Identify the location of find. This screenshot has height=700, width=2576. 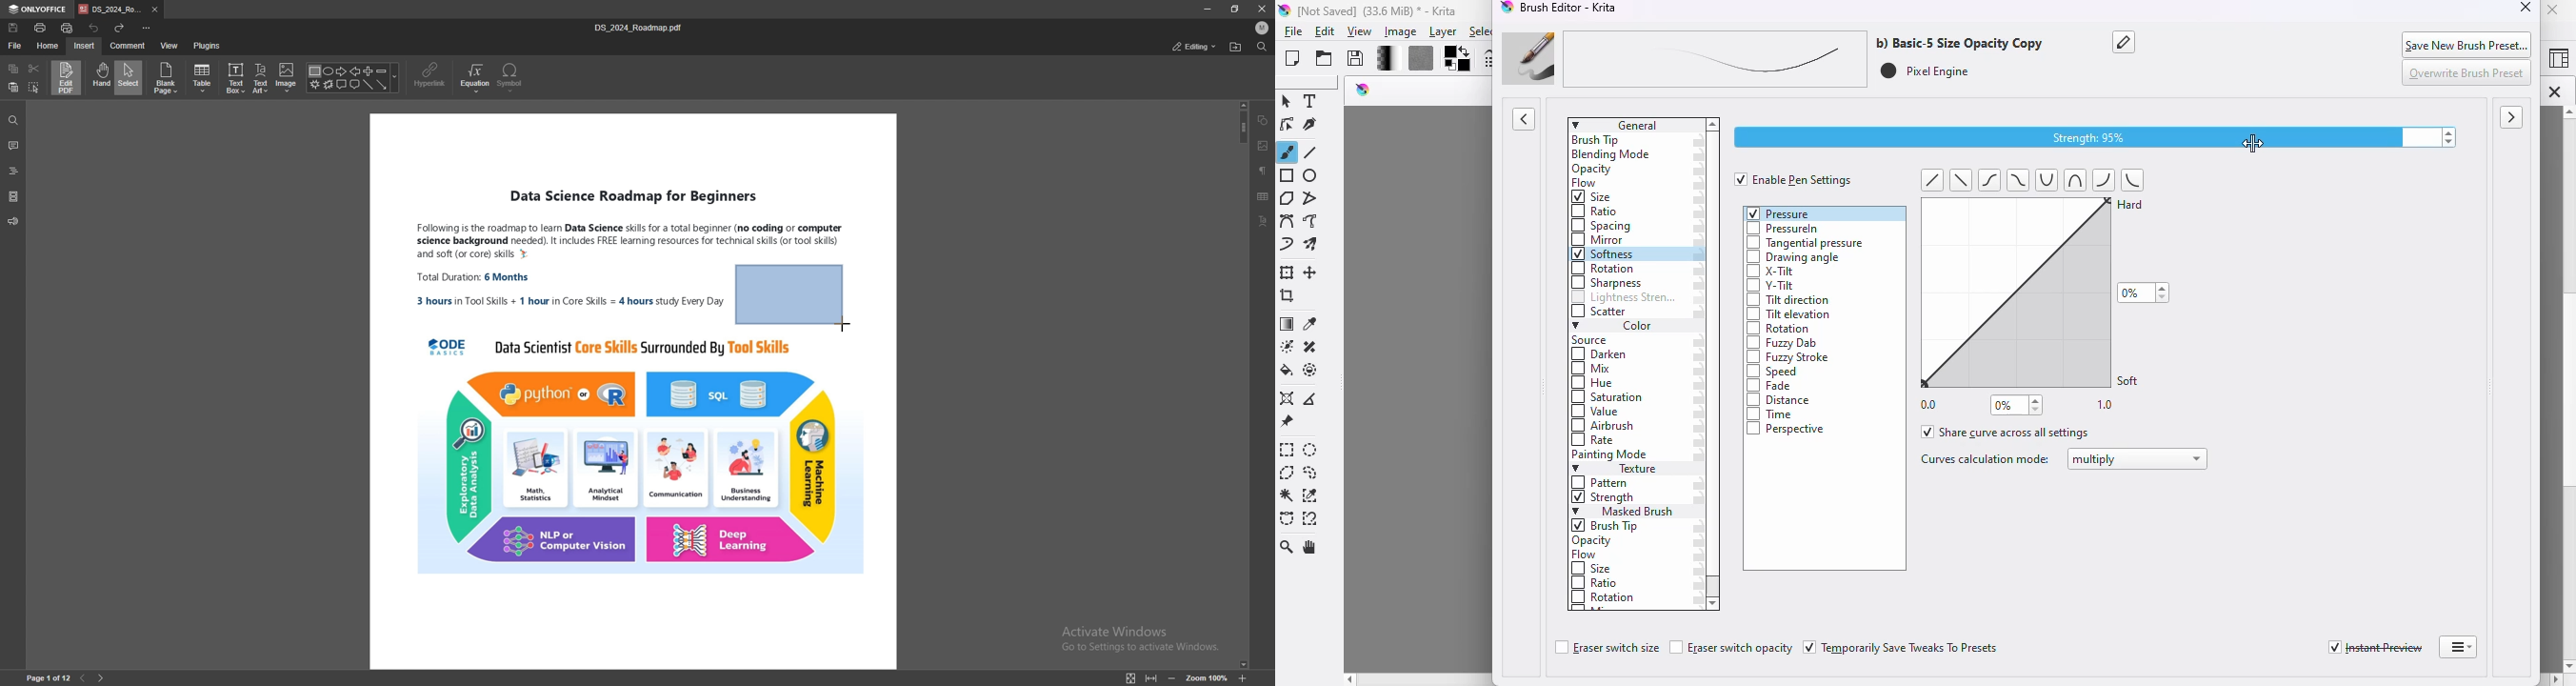
(13, 120).